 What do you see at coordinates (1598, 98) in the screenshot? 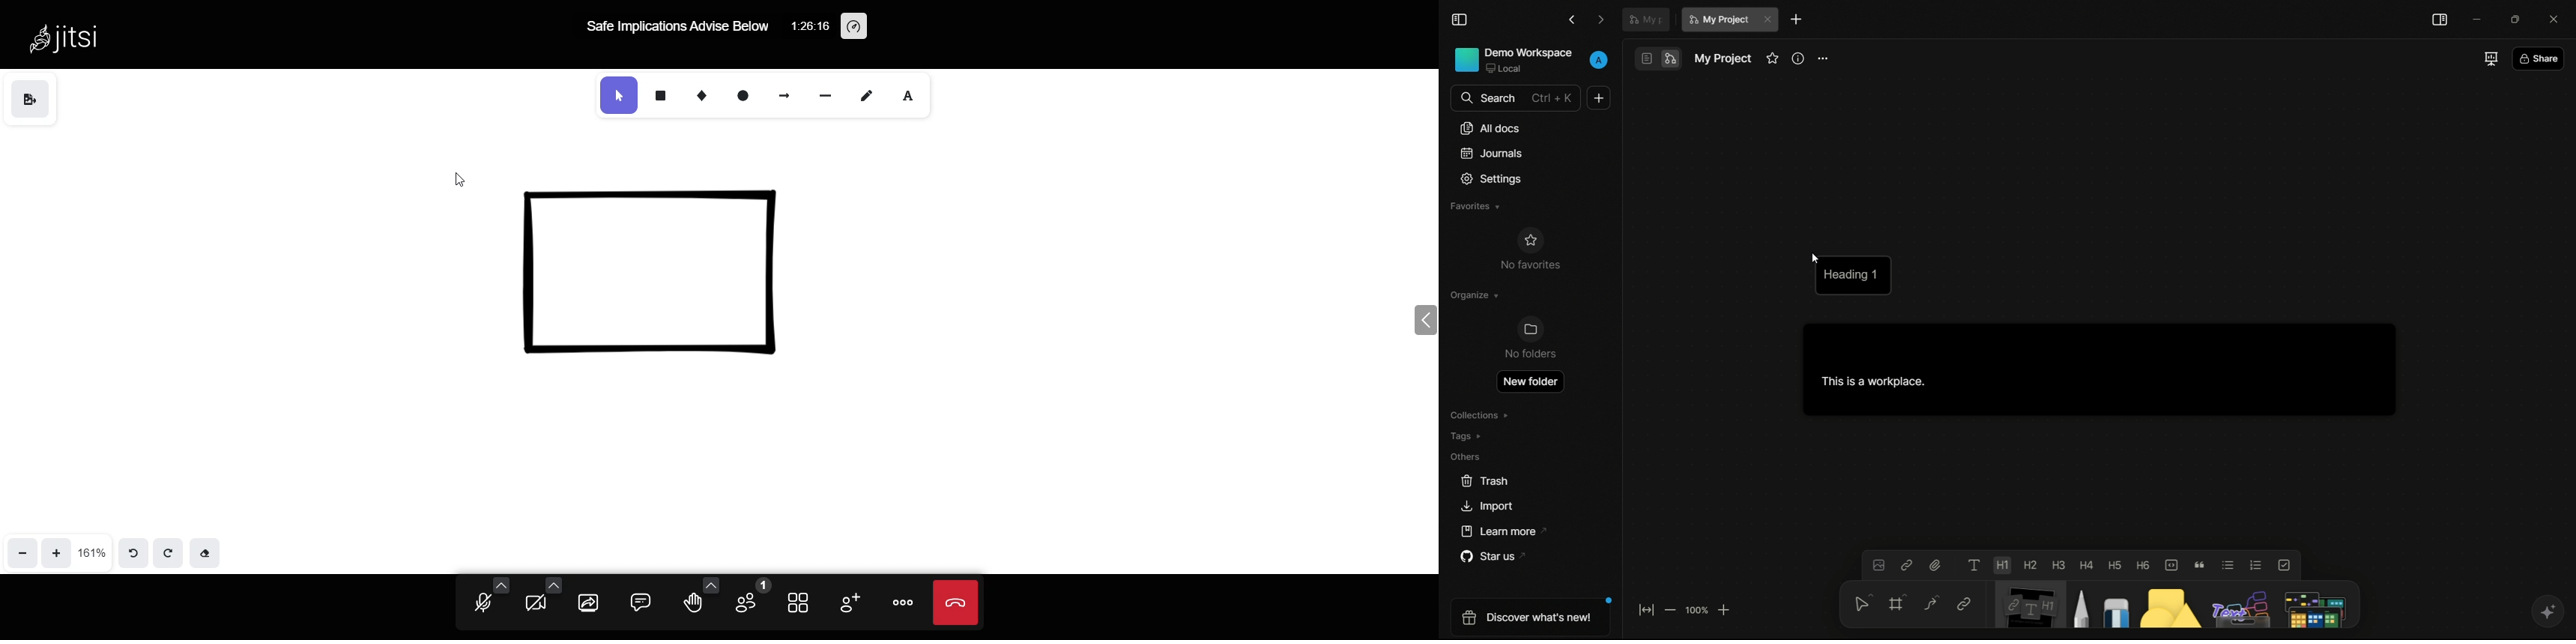
I see `new document` at bounding box center [1598, 98].